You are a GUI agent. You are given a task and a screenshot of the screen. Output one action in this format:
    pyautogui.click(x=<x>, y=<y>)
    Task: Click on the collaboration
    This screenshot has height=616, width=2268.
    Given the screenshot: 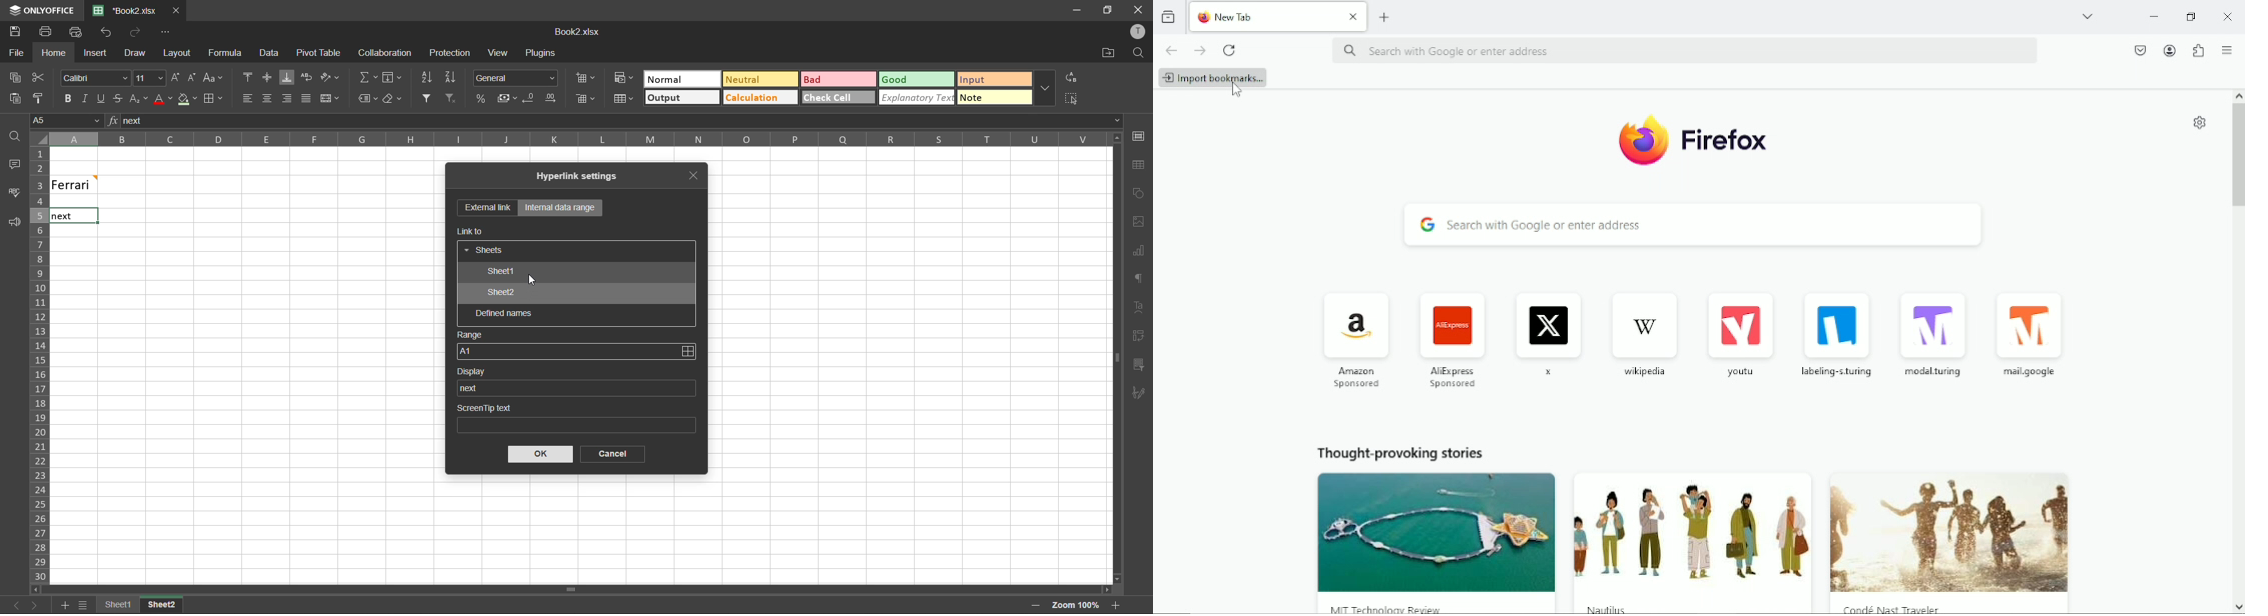 What is the action you would take?
    pyautogui.click(x=386, y=53)
    